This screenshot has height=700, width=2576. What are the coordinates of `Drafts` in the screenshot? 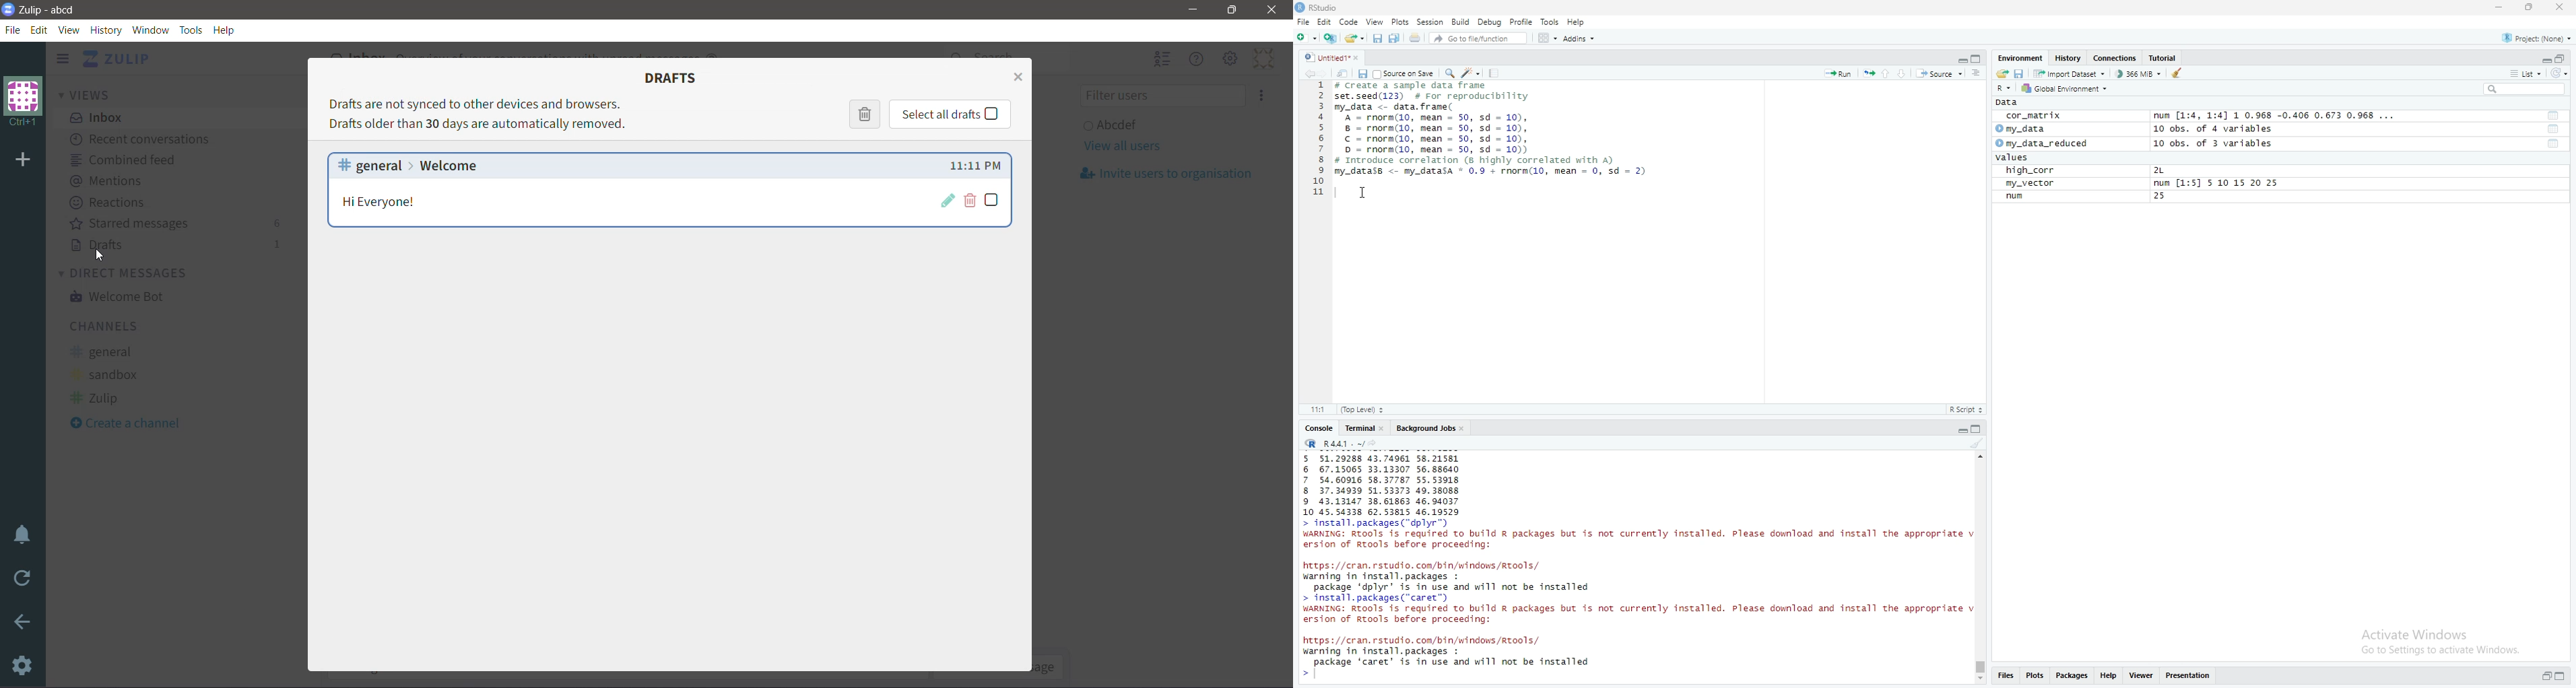 It's located at (103, 245).